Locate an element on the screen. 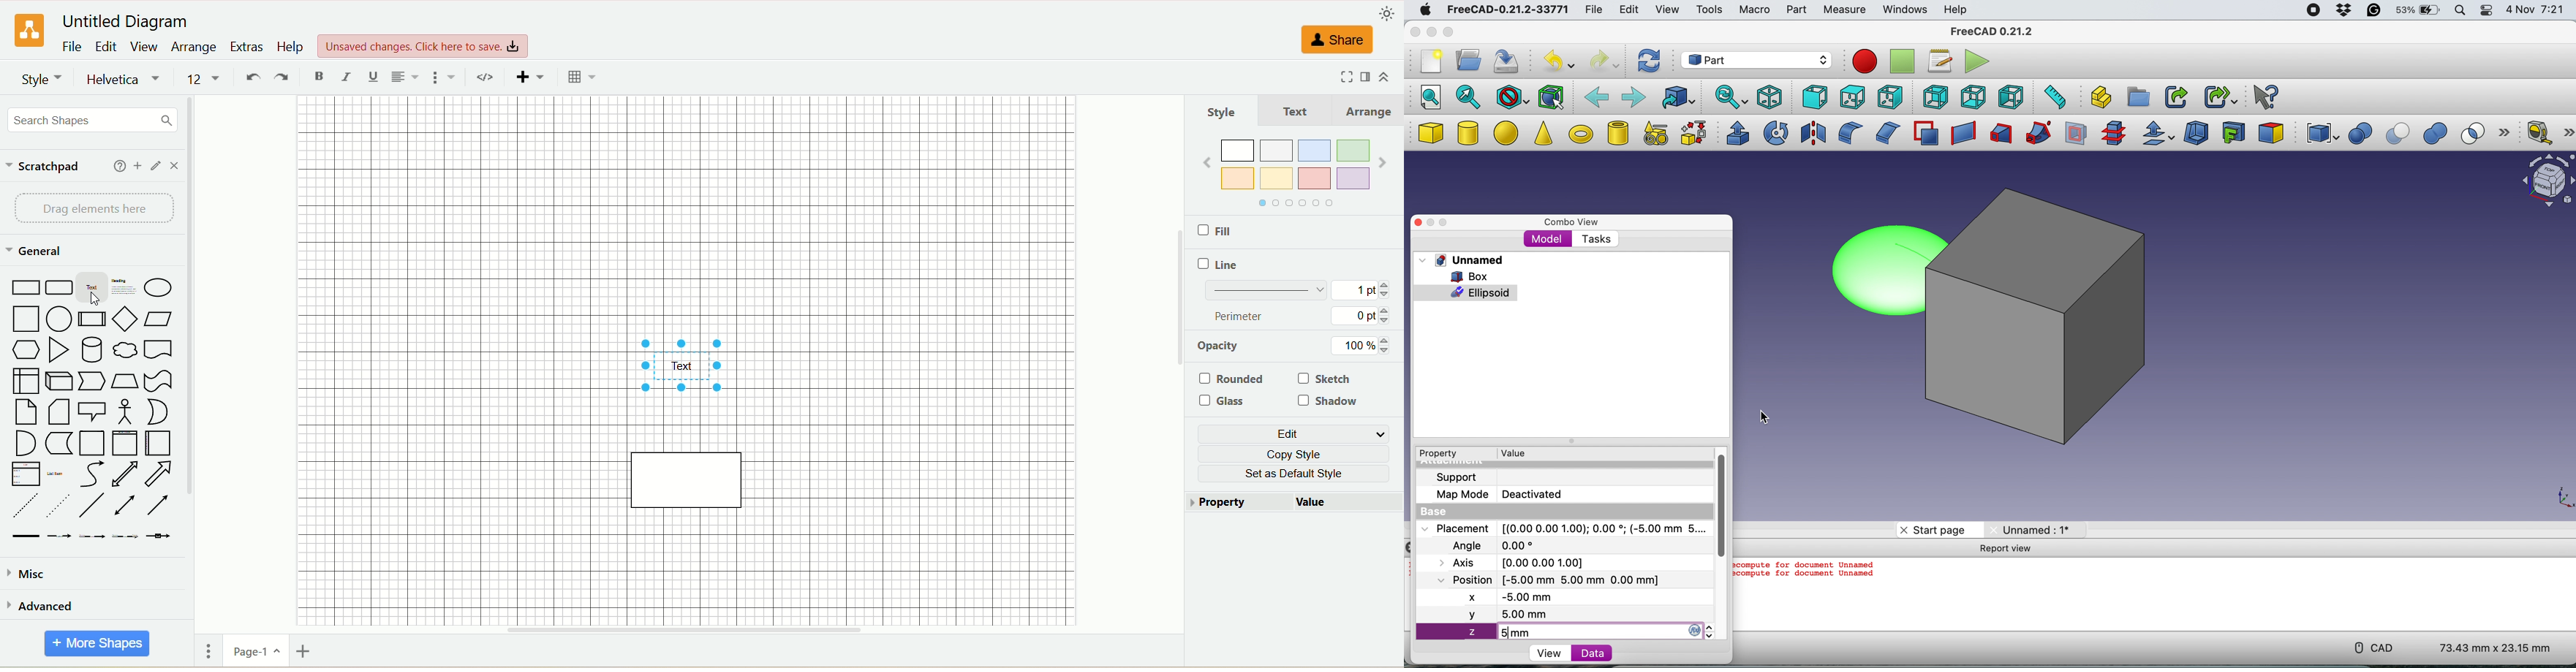 The height and width of the screenshot is (672, 2576). FreeCAD-0.21.2-33771 is located at coordinates (1506, 10).